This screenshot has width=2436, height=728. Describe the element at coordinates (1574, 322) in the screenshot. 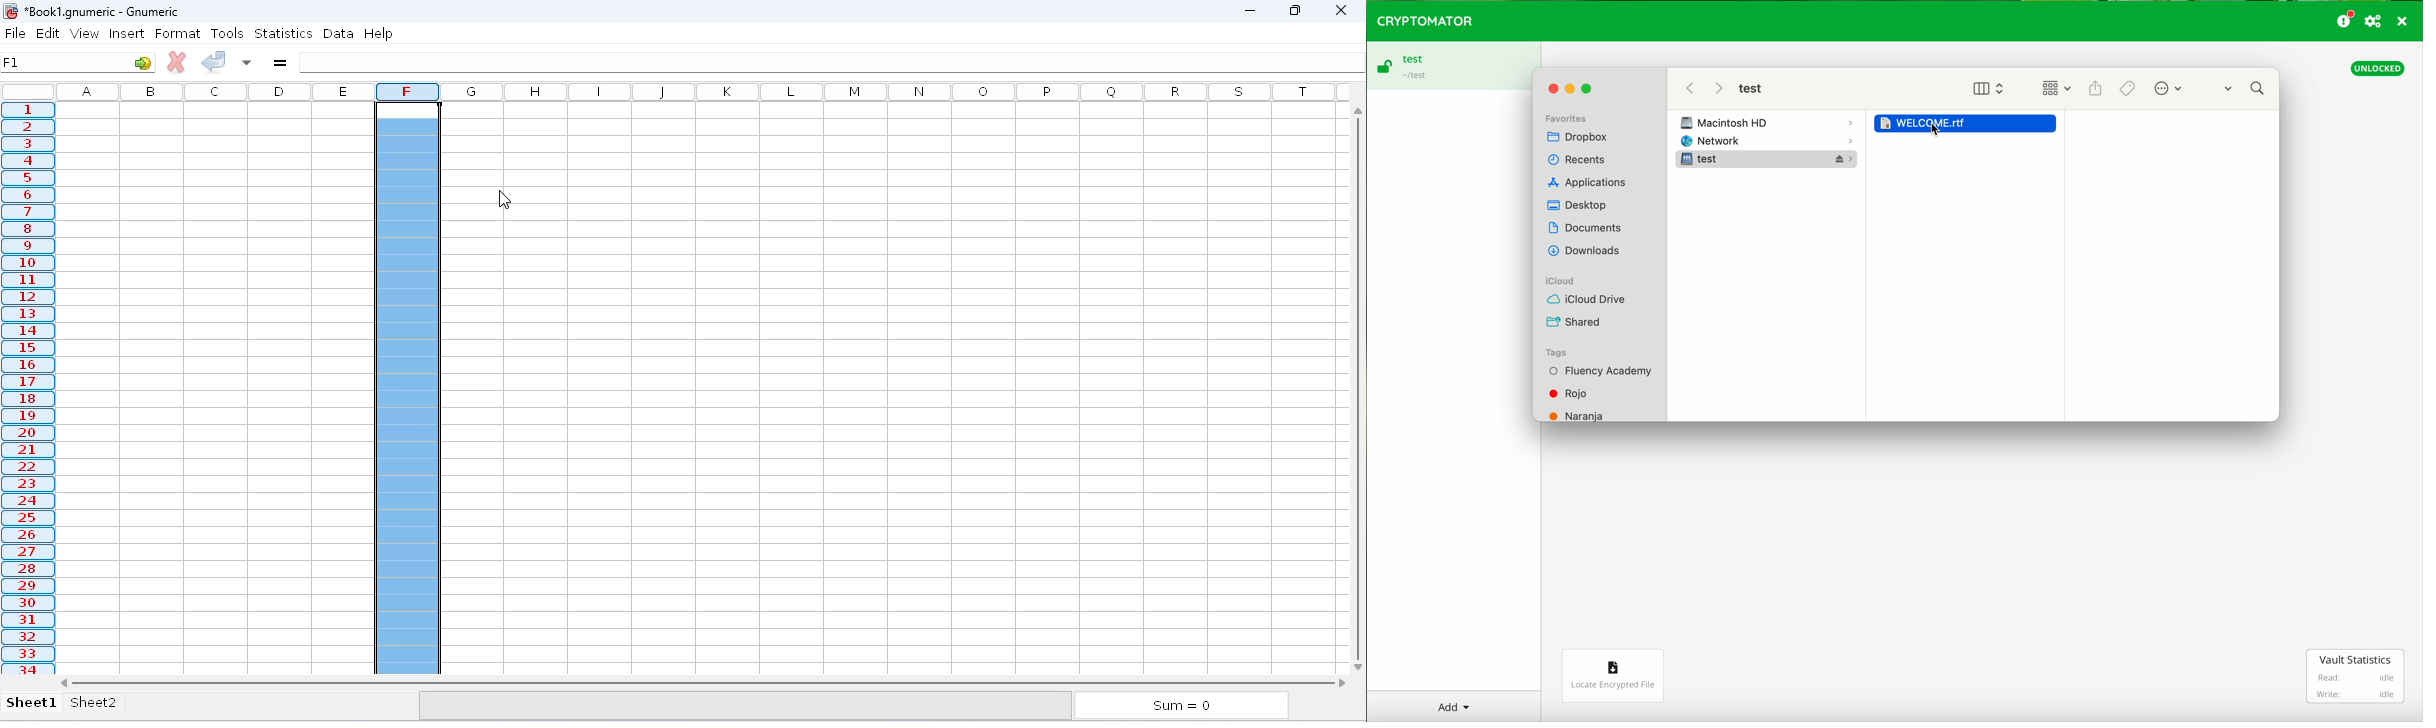

I see `Shared` at that location.